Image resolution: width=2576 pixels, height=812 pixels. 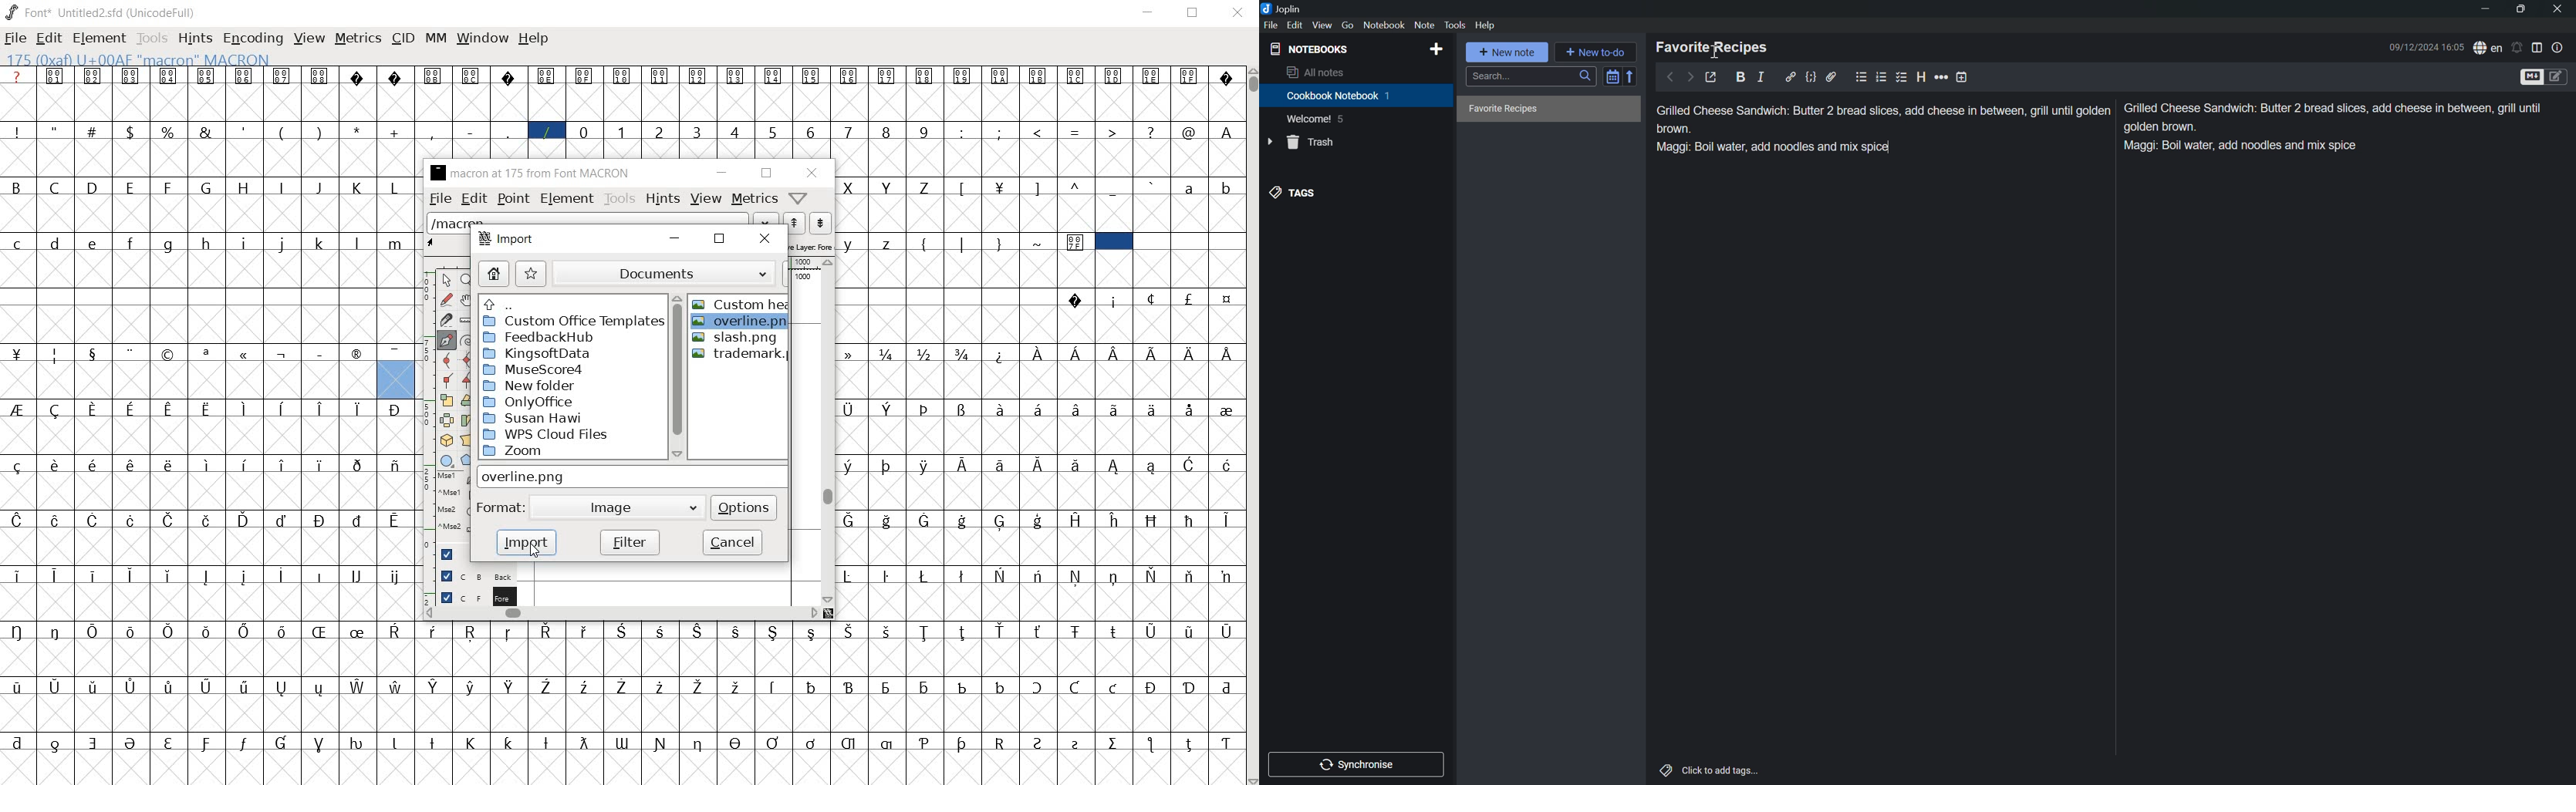 I want to click on Attach file, so click(x=1833, y=78).